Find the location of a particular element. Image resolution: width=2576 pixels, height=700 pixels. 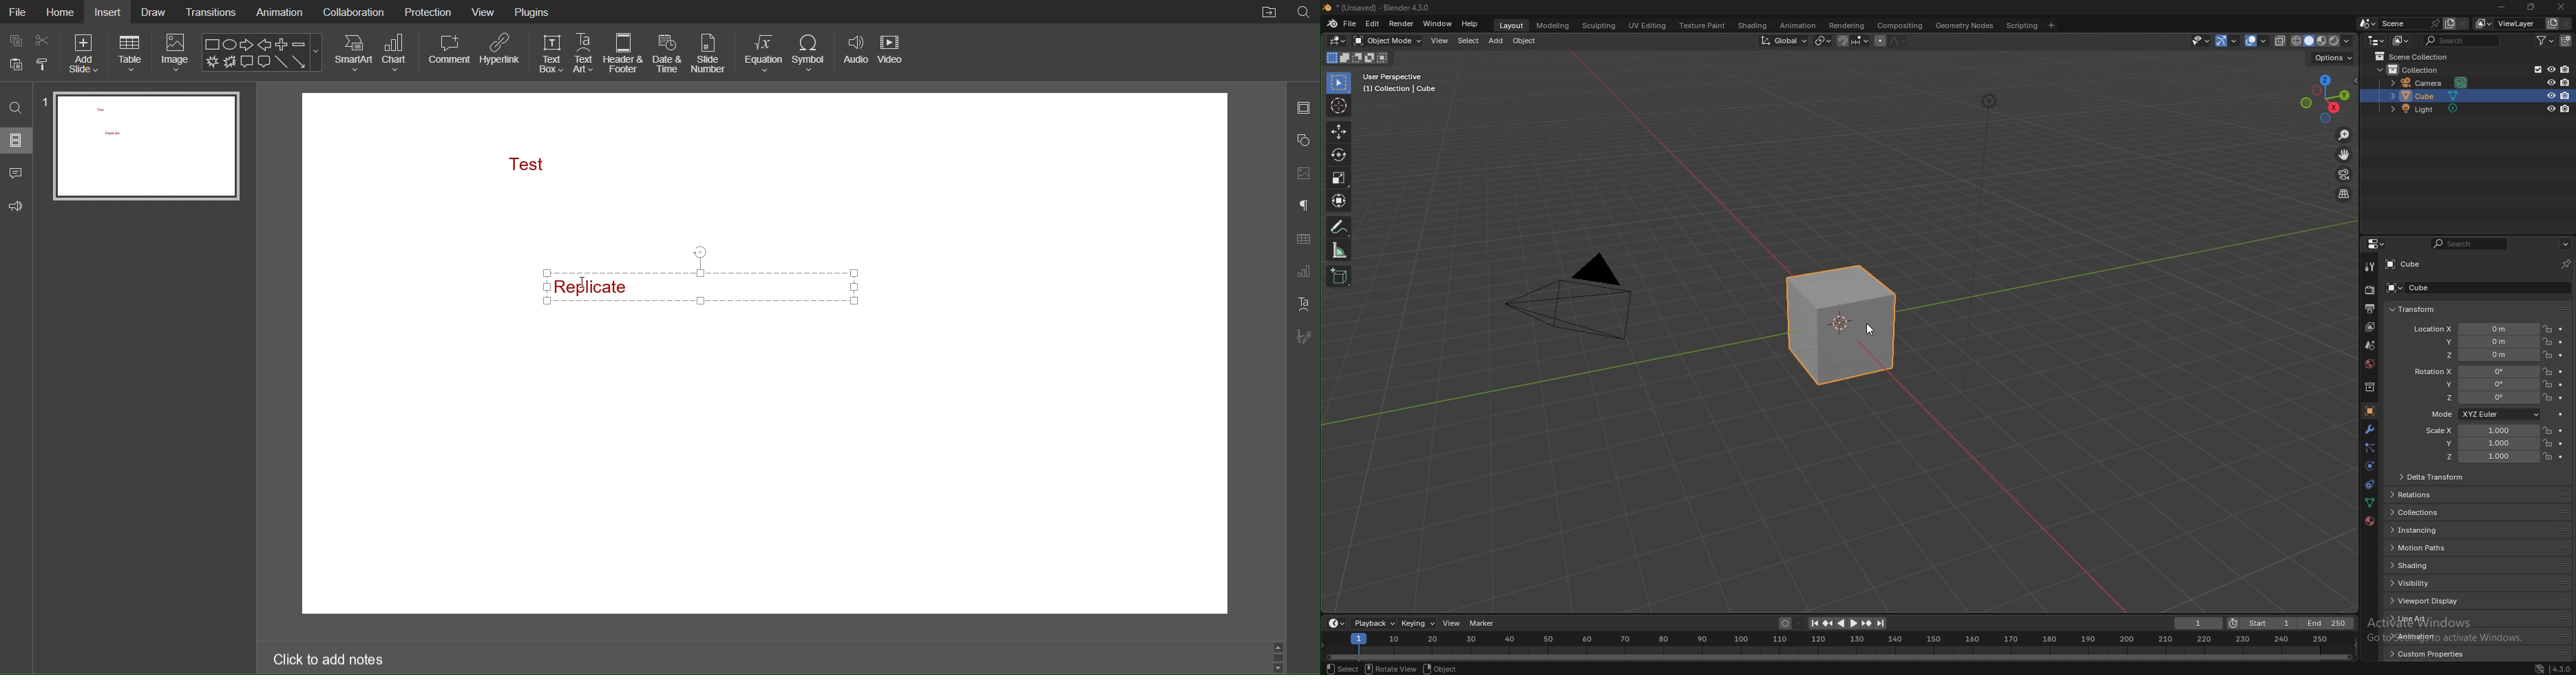

Shape Menu is located at coordinates (262, 52).